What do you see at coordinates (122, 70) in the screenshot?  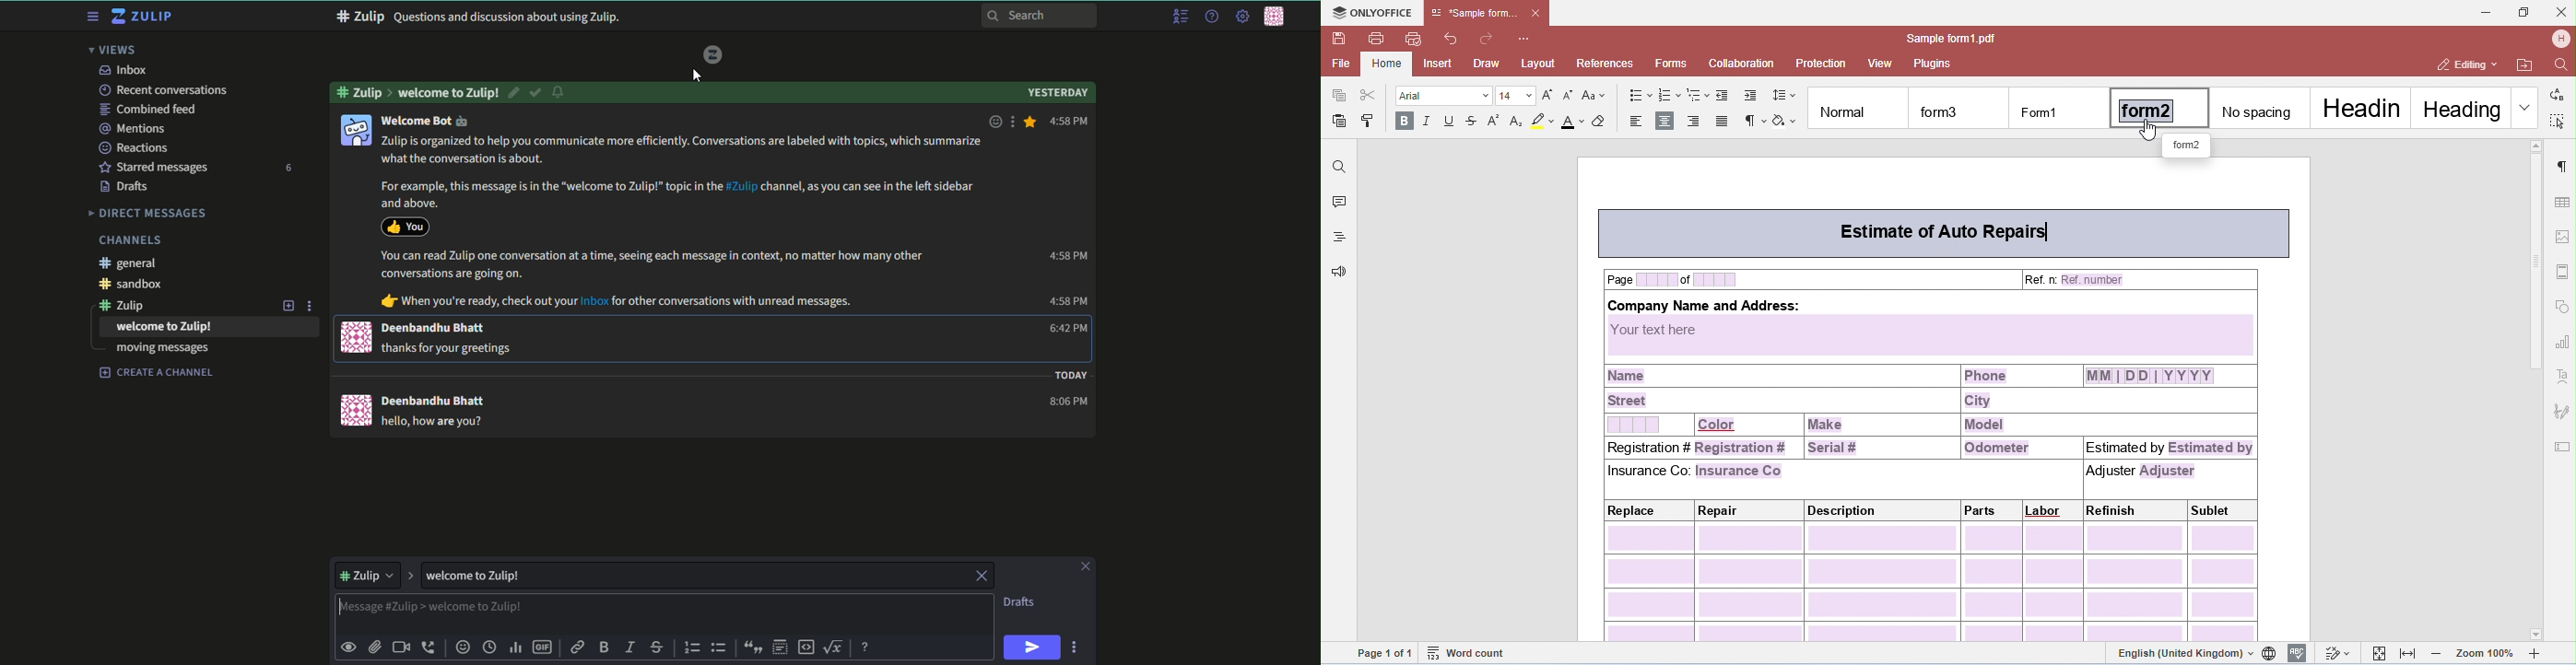 I see `inbox` at bounding box center [122, 70].